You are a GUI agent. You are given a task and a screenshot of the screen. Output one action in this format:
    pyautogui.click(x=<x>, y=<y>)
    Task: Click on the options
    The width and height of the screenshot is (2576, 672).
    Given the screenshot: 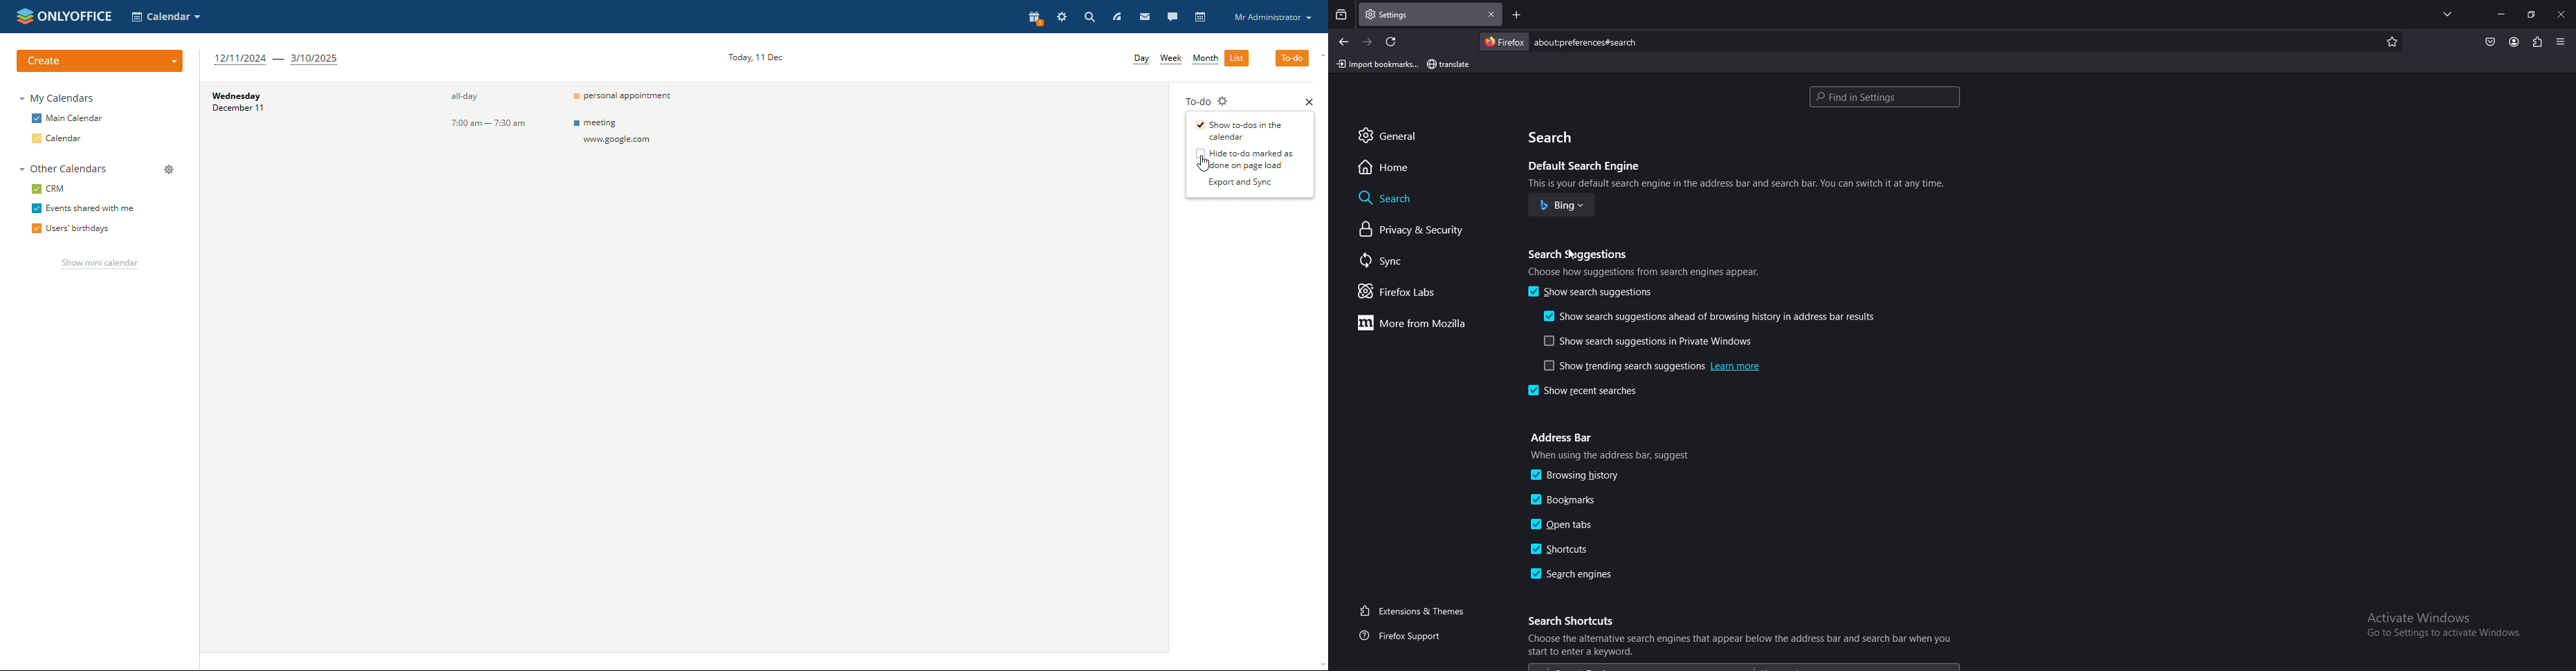 What is the action you would take?
    pyautogui.click(x=2562, y=40)
    